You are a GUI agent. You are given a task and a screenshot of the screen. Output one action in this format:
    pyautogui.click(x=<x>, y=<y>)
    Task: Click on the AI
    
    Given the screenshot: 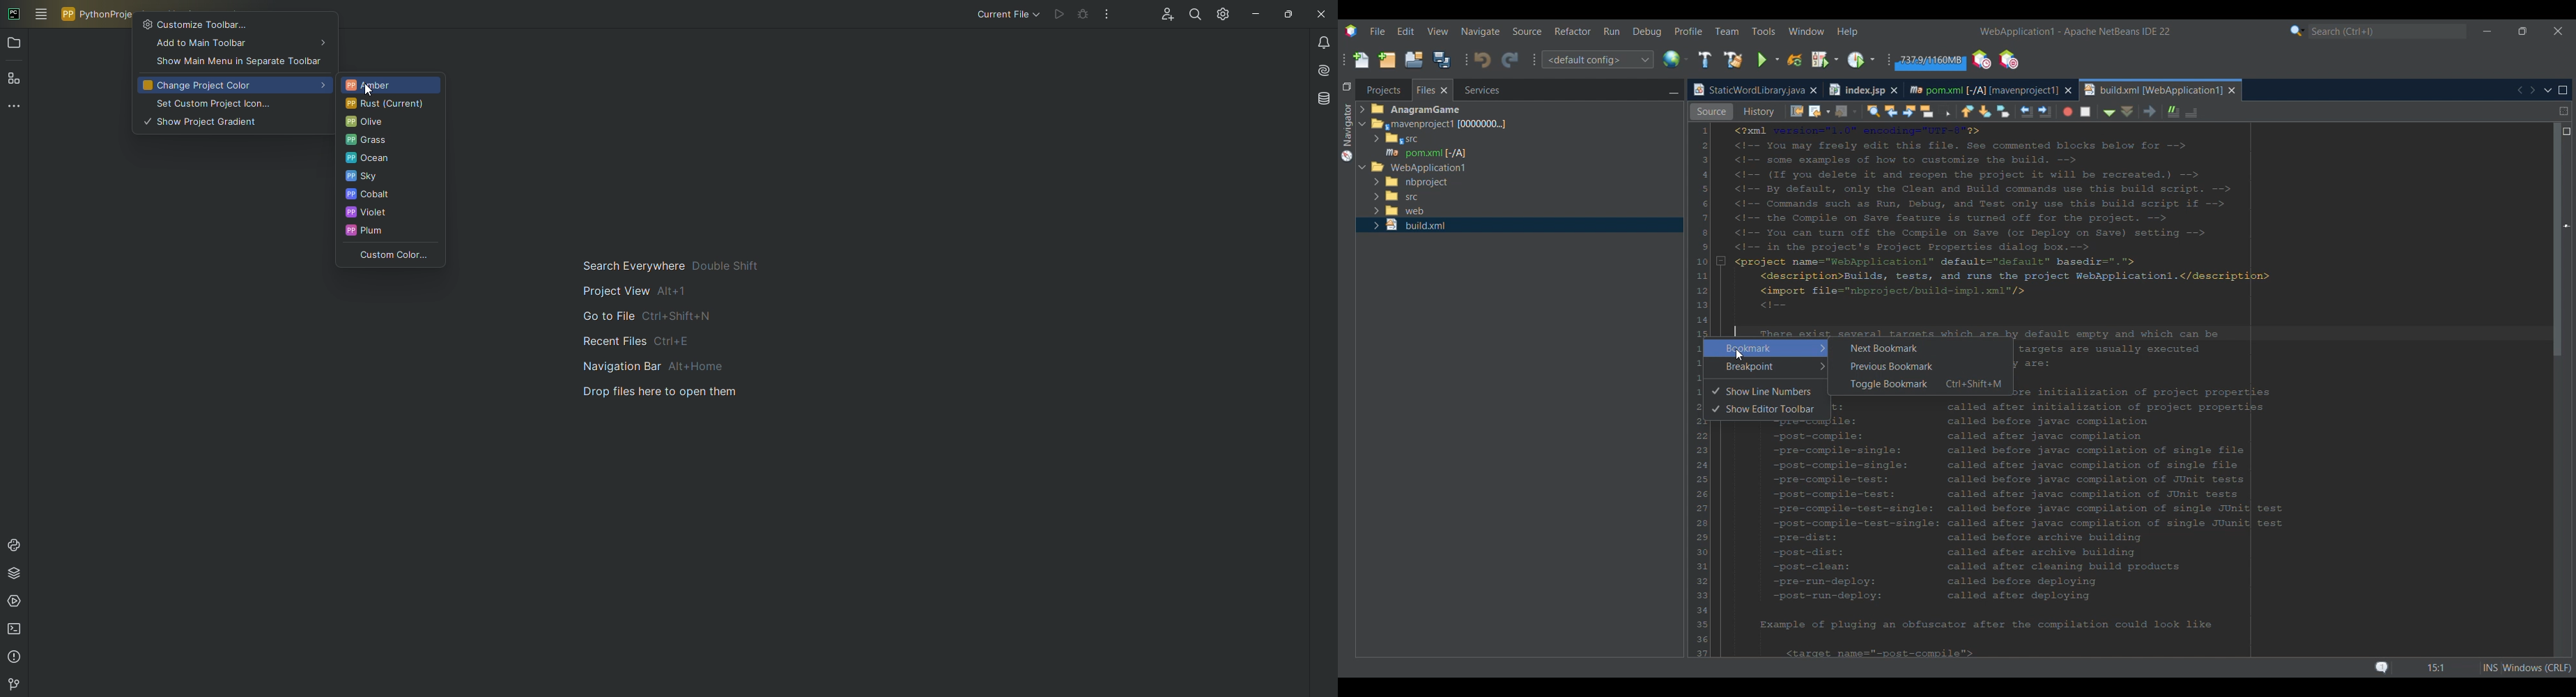 What is the action you would take?
    pyautogui.click(x=1321, y=70)
    